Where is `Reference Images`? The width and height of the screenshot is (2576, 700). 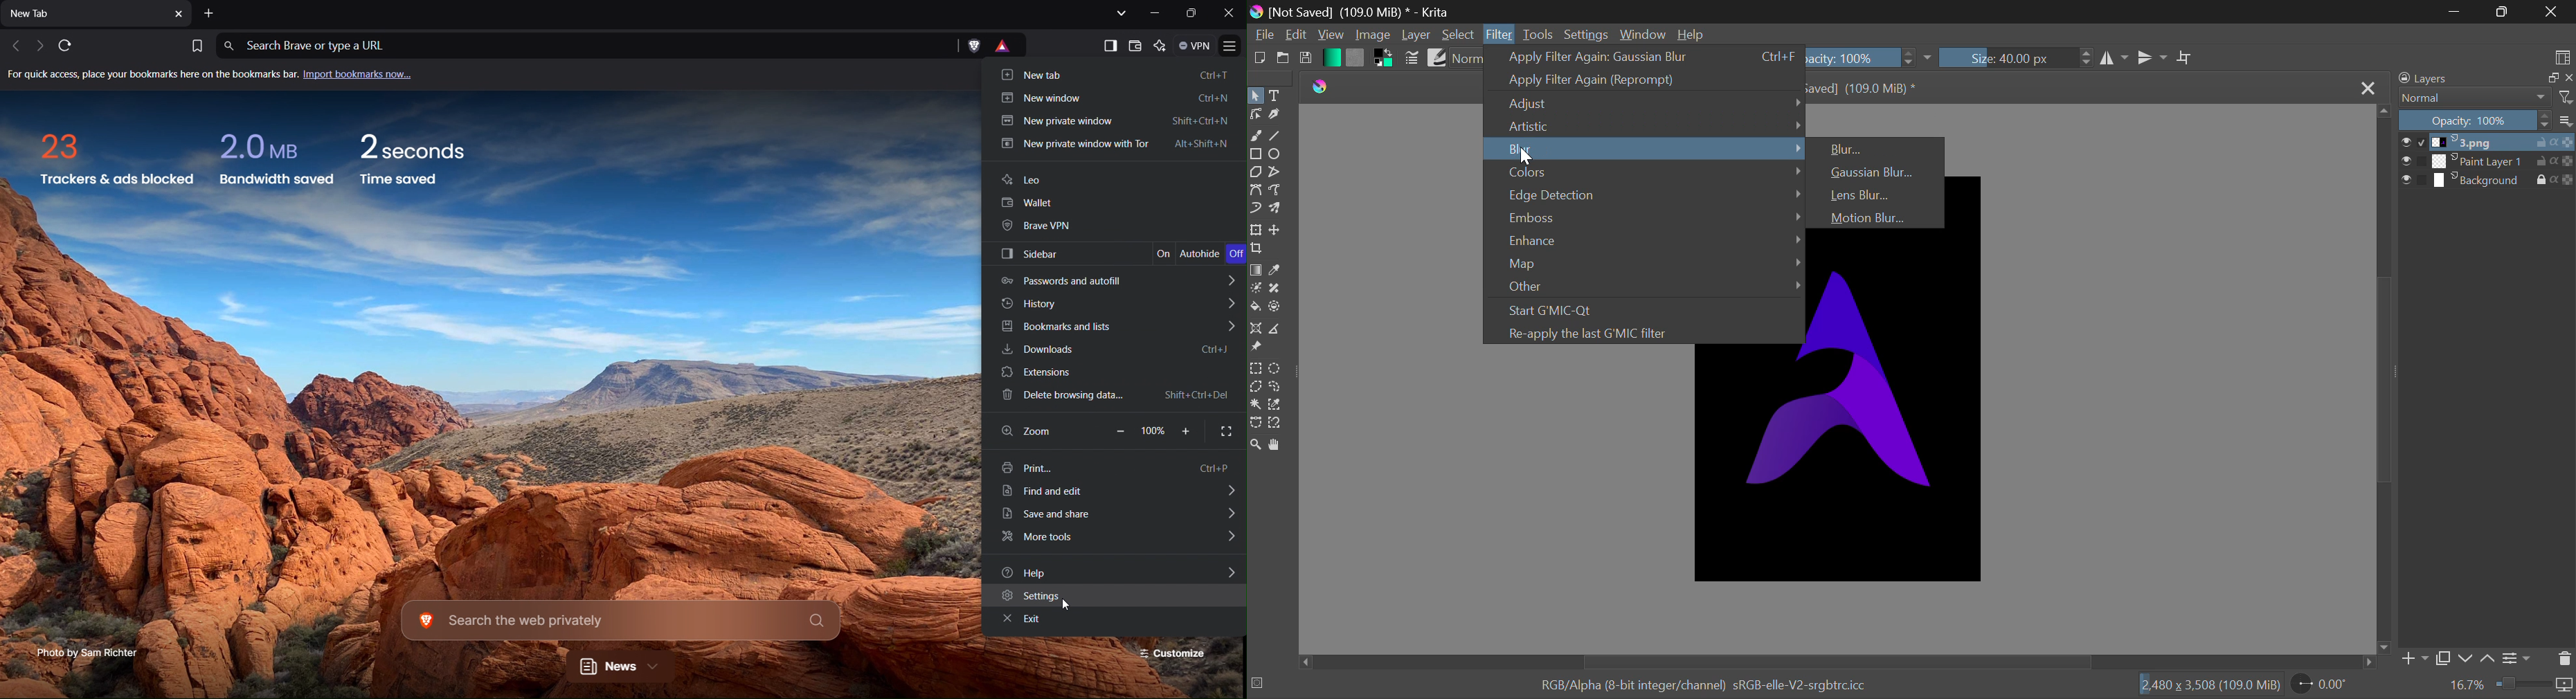 Reference Images is located at coordinates (1256, 349).